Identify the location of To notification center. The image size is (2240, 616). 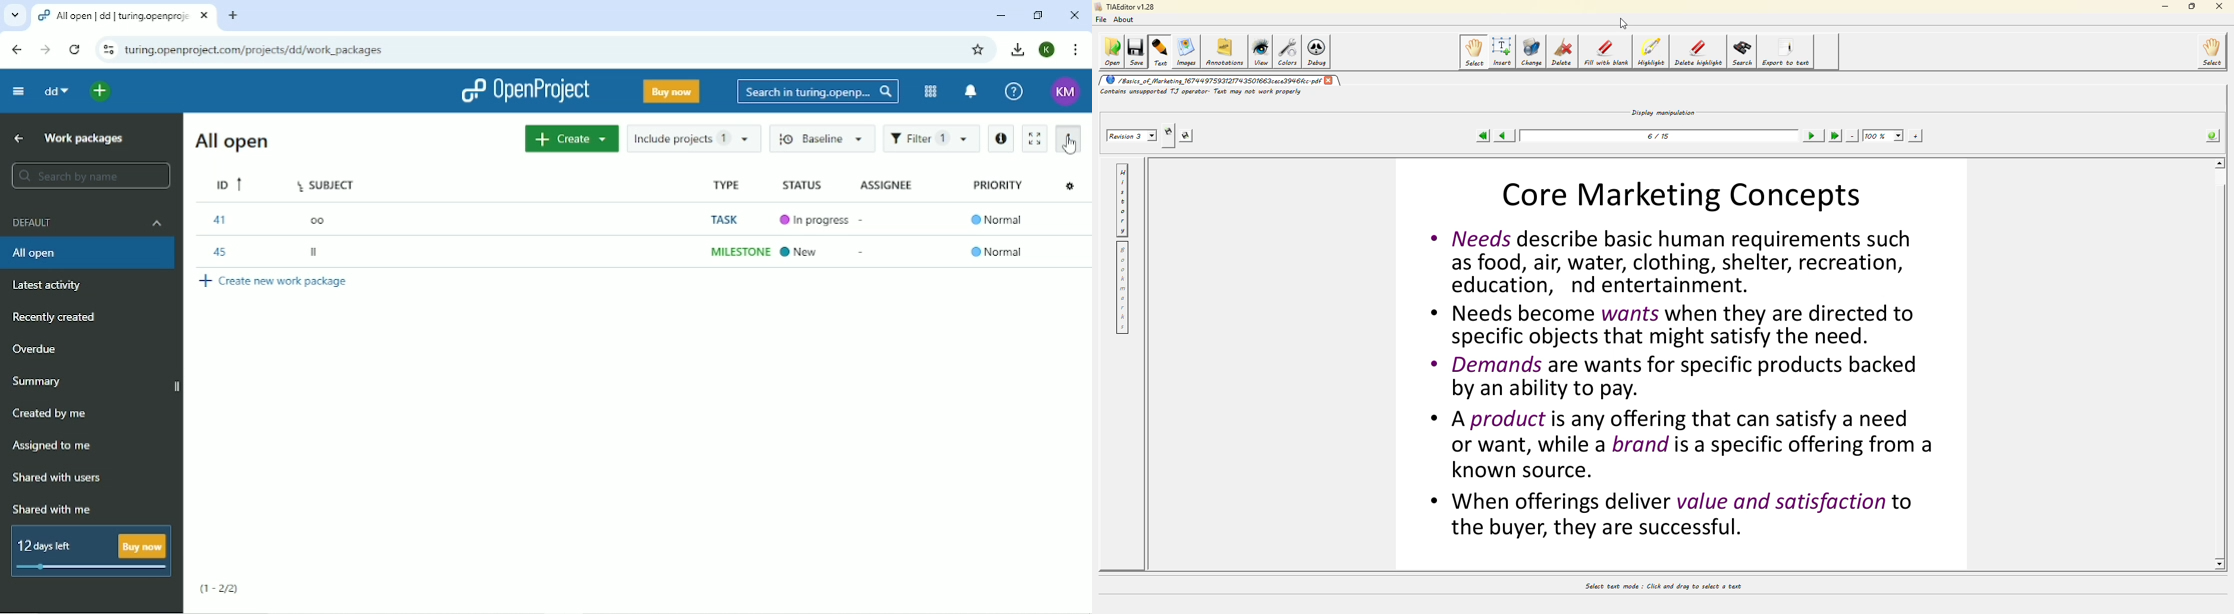
(970, 92).